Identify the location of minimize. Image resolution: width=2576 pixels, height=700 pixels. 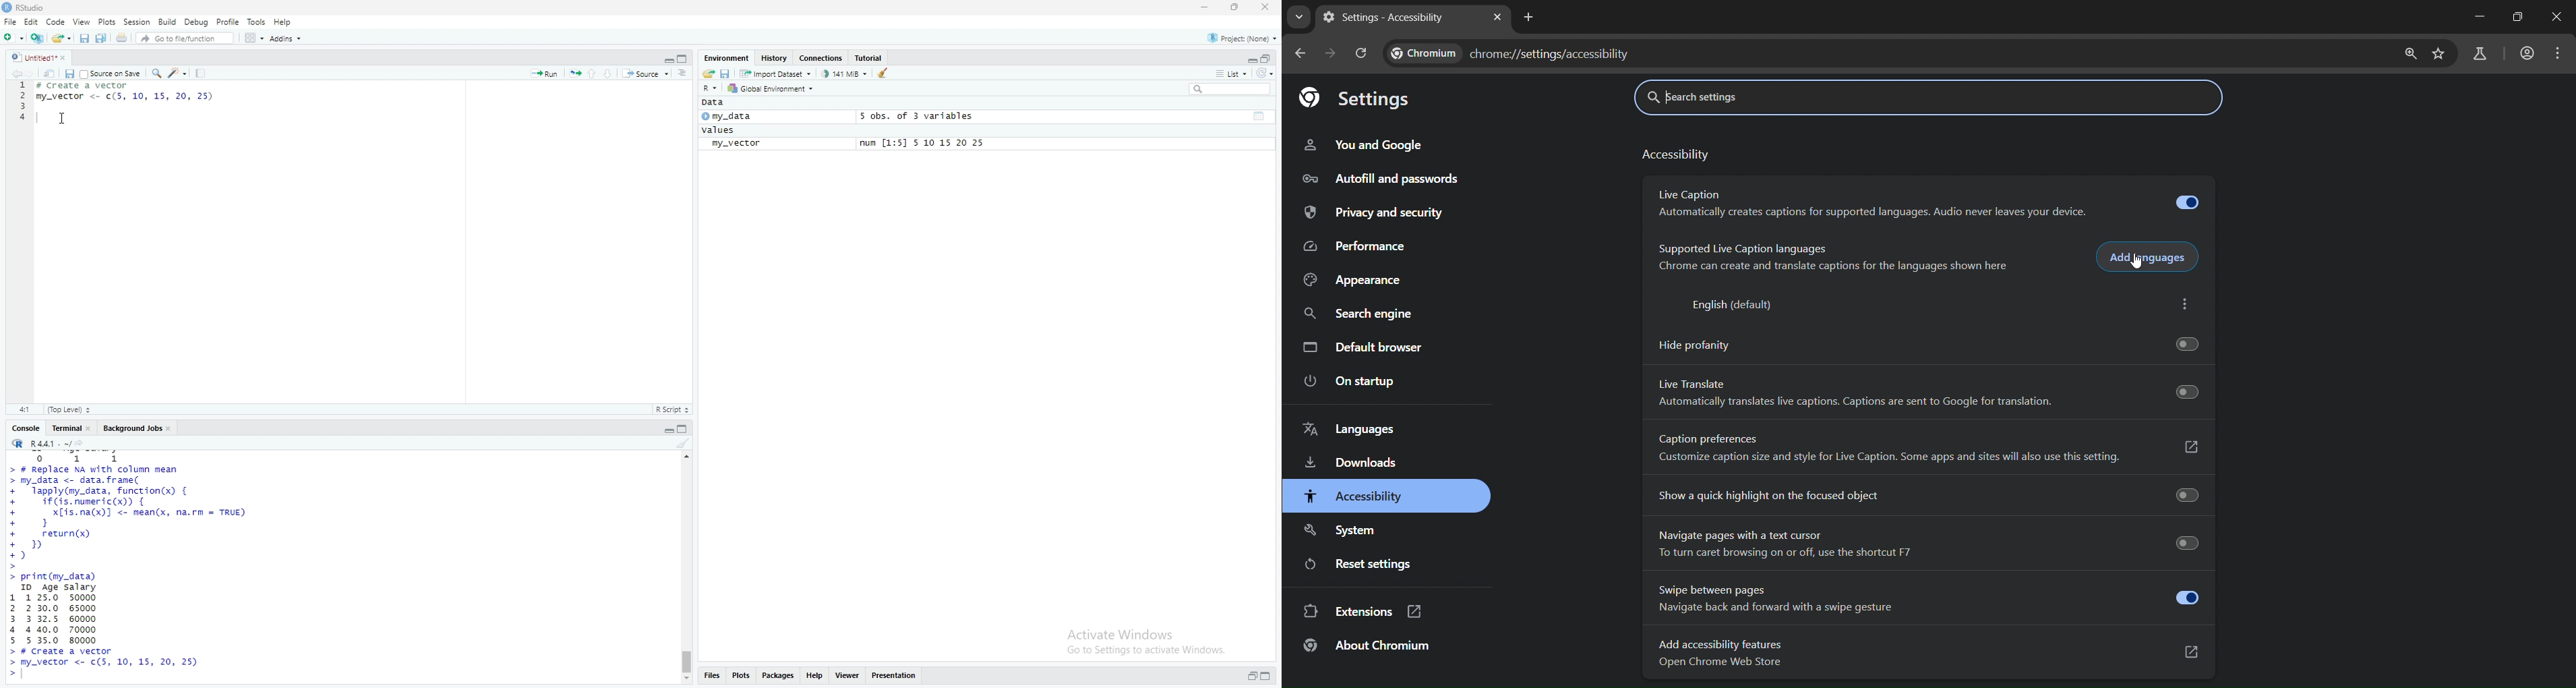
(1204, 7).